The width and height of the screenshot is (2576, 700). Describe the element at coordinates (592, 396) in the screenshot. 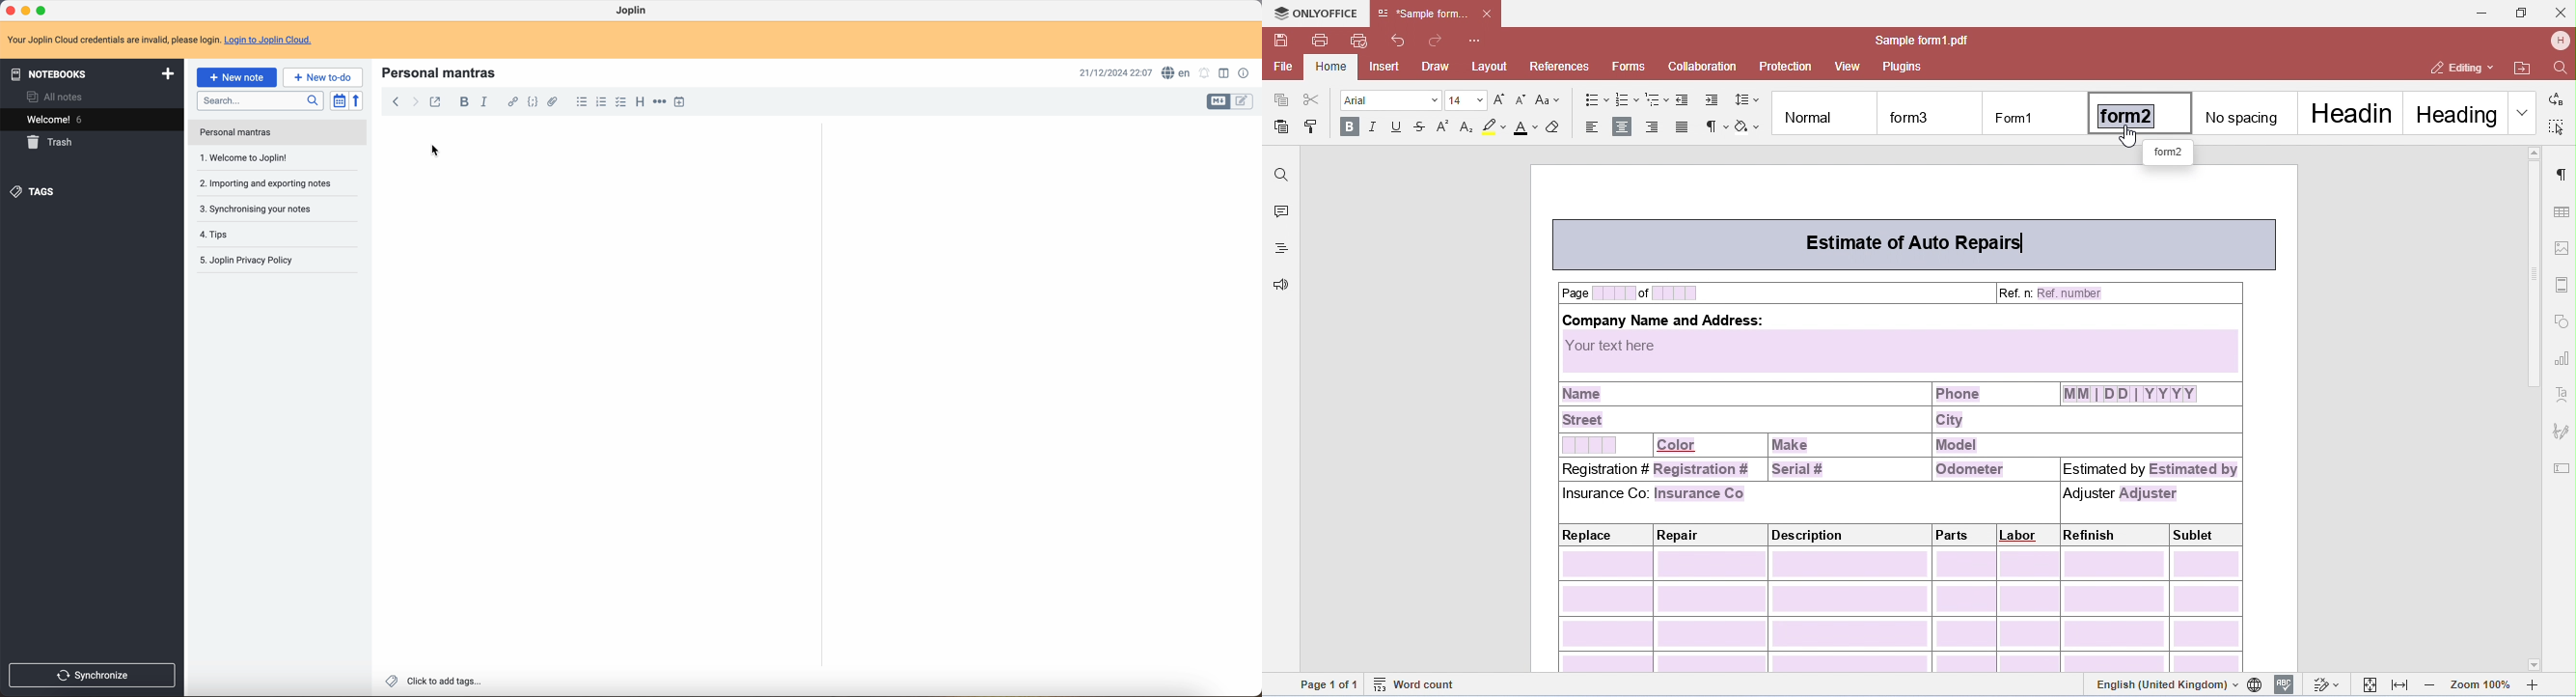

I see `body text` at that location.